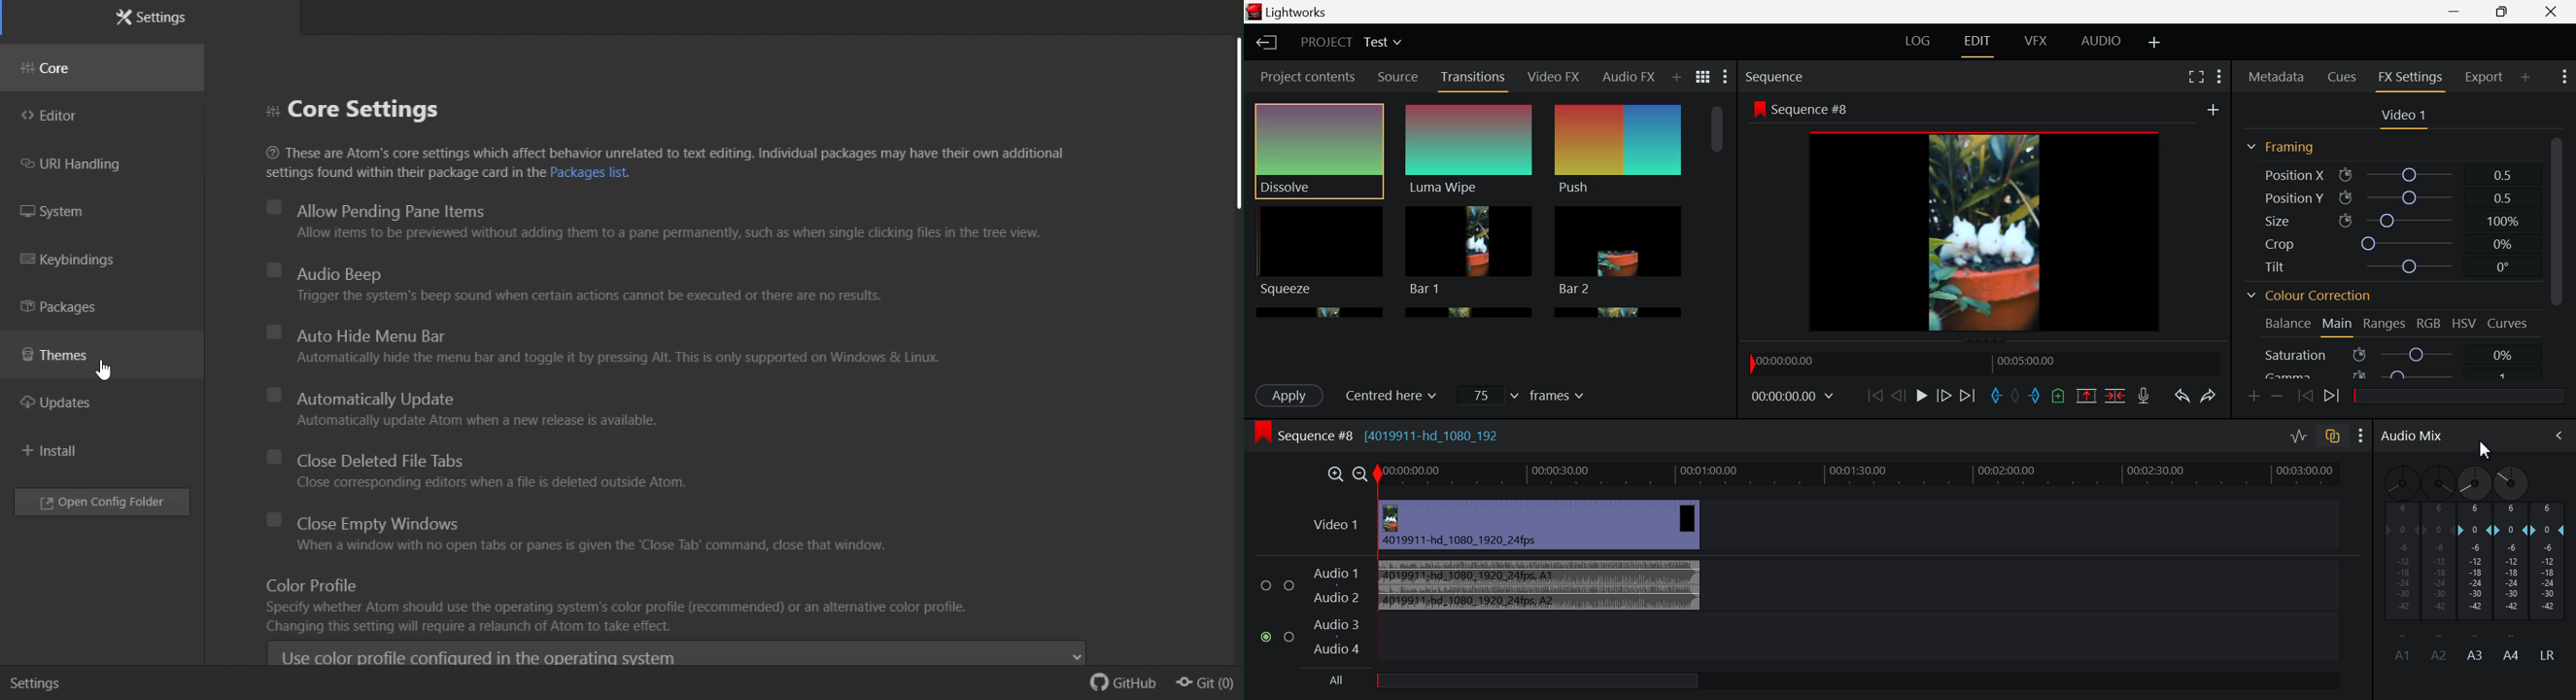  I want to click on Show Settings, so click(1725, 76).